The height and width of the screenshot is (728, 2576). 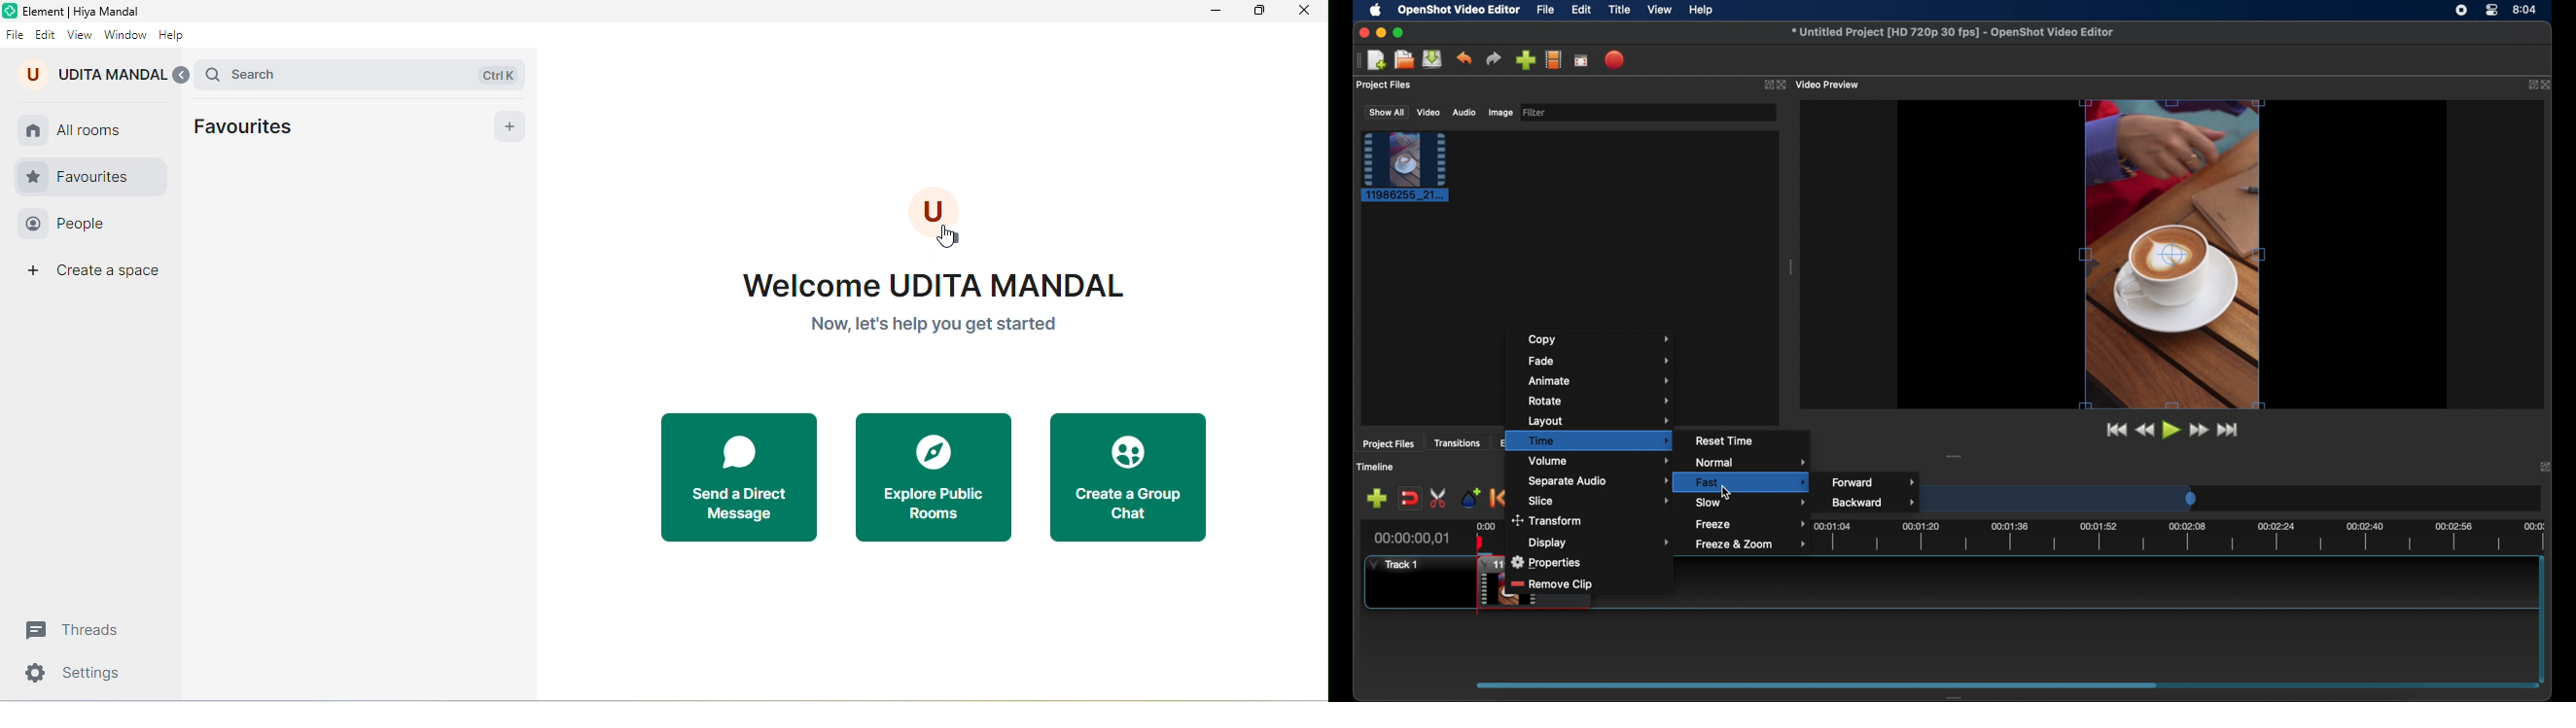 I want to click on close, so click(x=2549, y=85).